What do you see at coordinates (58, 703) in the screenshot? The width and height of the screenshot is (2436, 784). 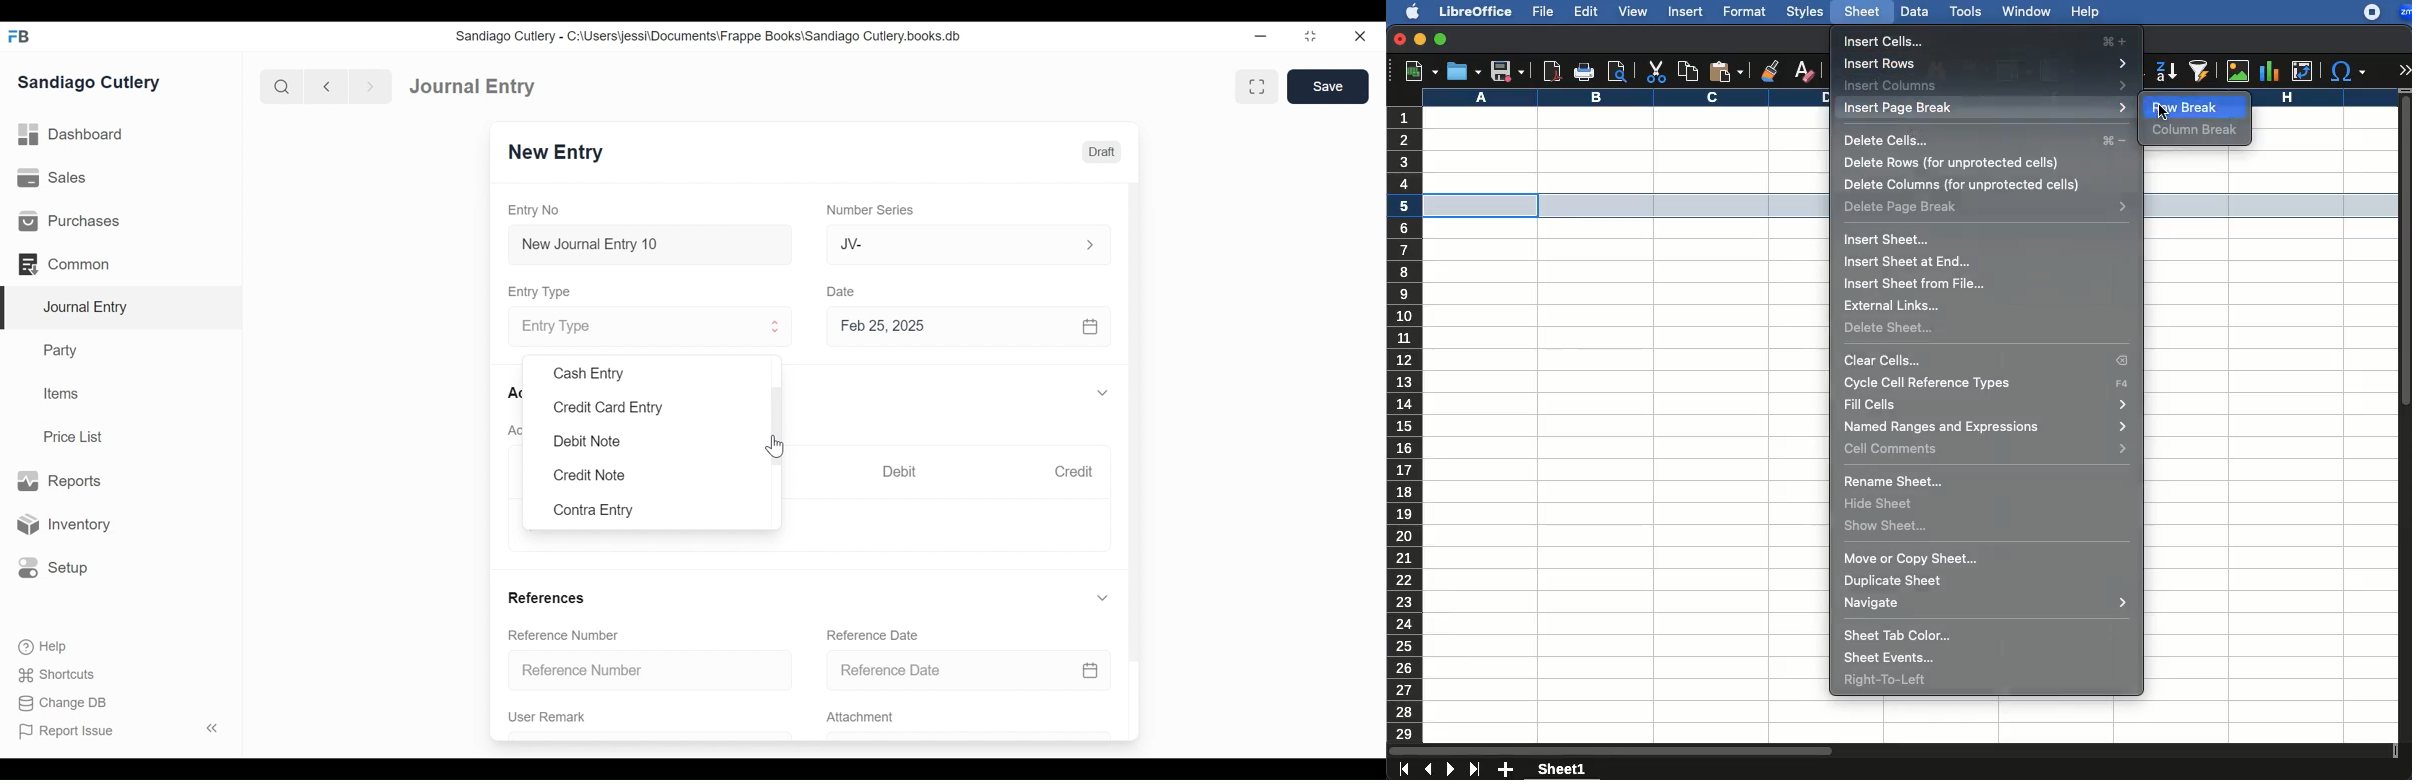 I see `Change DB` at bounding box center [58, 703].